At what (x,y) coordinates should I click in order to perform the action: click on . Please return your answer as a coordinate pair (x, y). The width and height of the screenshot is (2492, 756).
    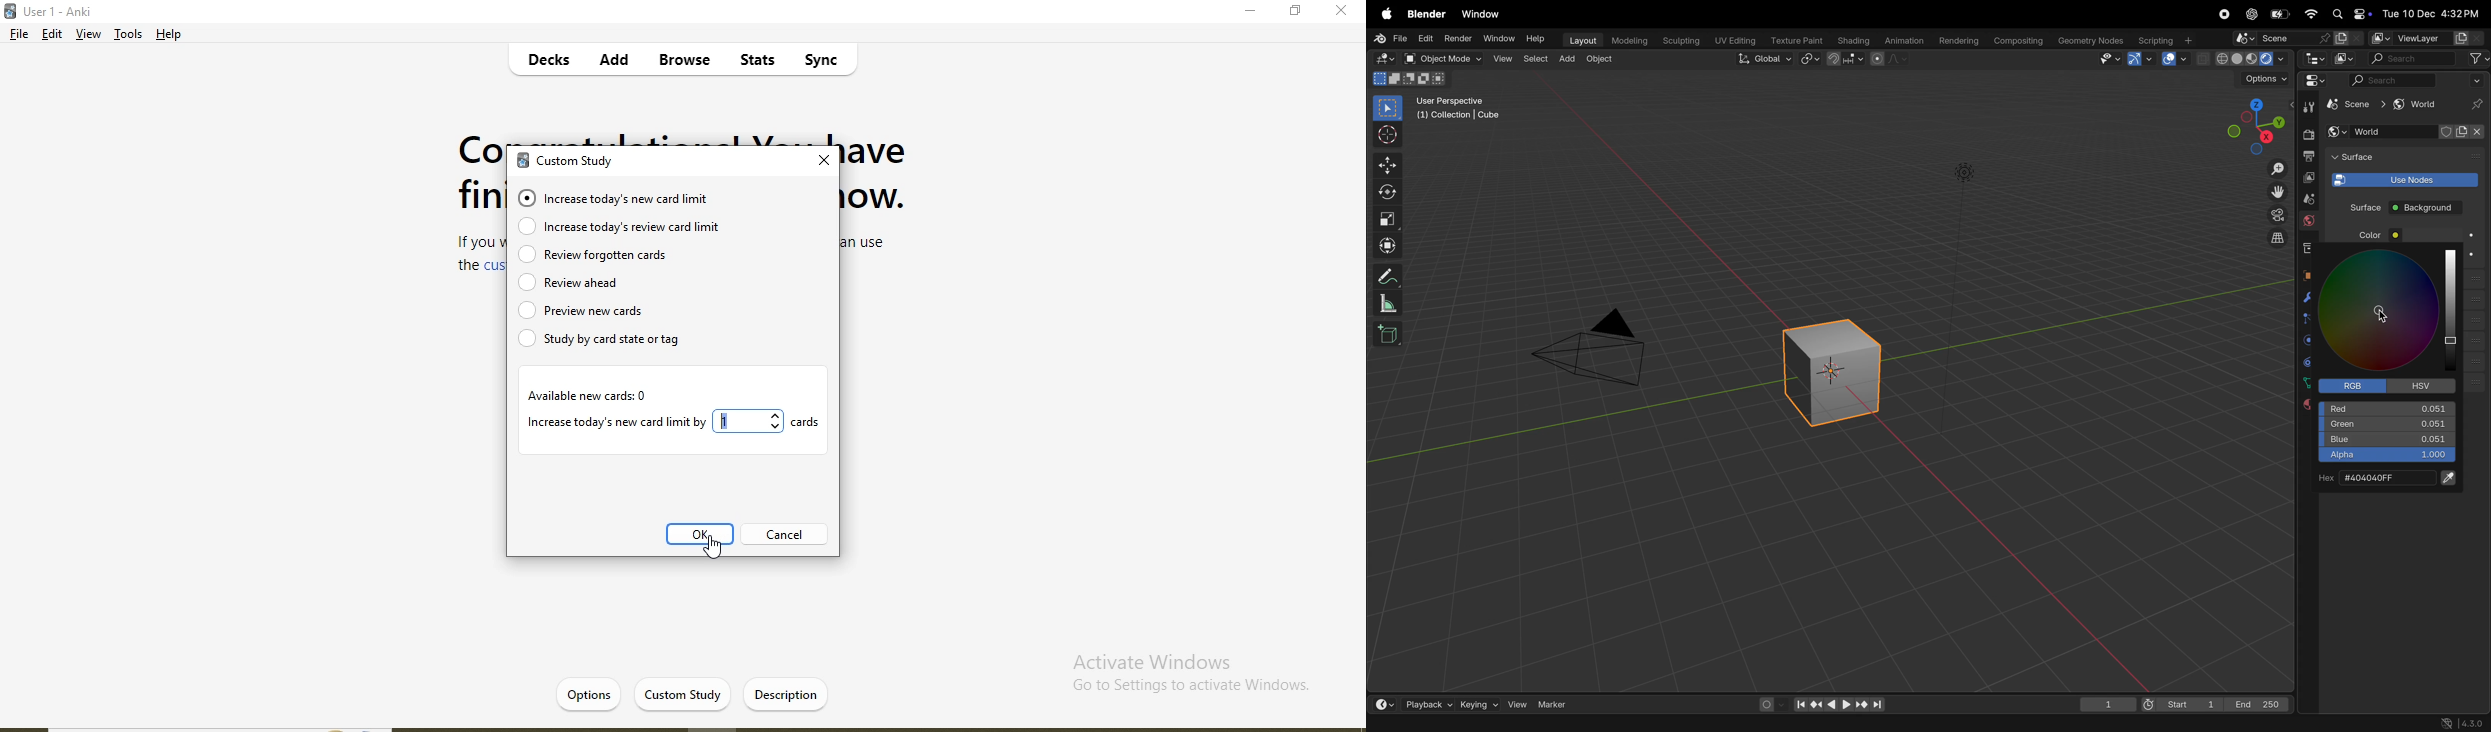
    Looking at the image, I should click on (1965, 171).